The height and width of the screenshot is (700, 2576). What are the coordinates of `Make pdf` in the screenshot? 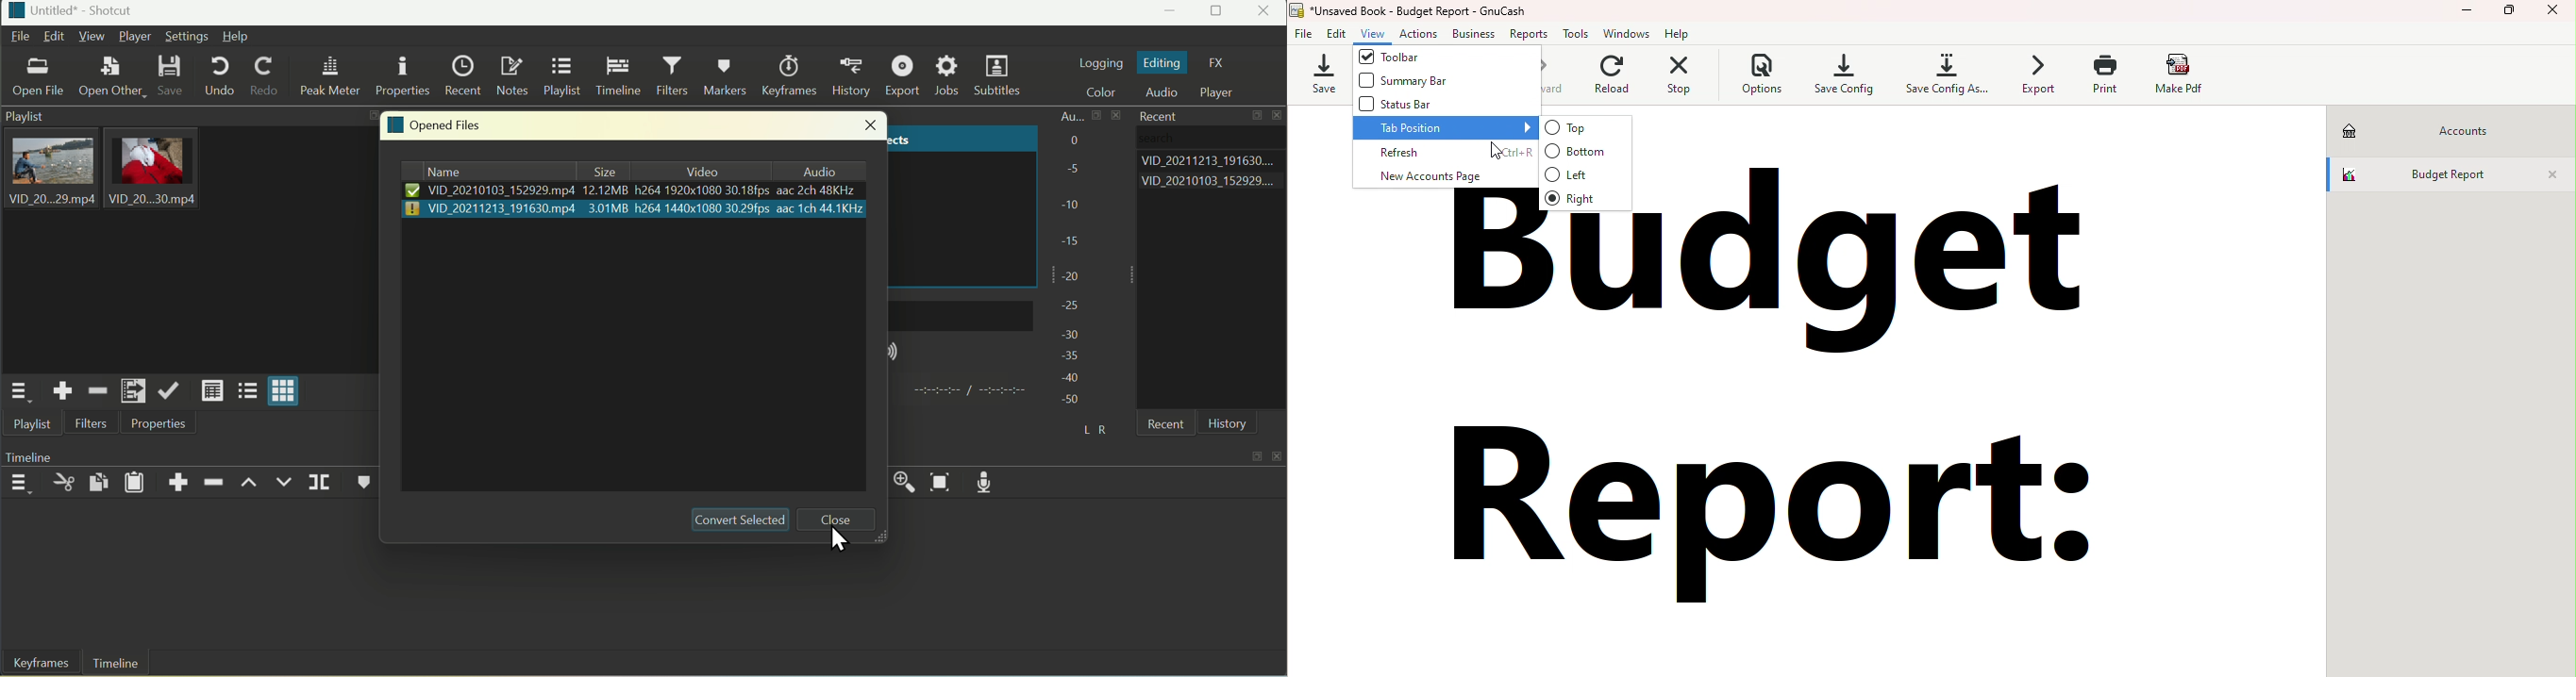 It's located at (2179, 75).